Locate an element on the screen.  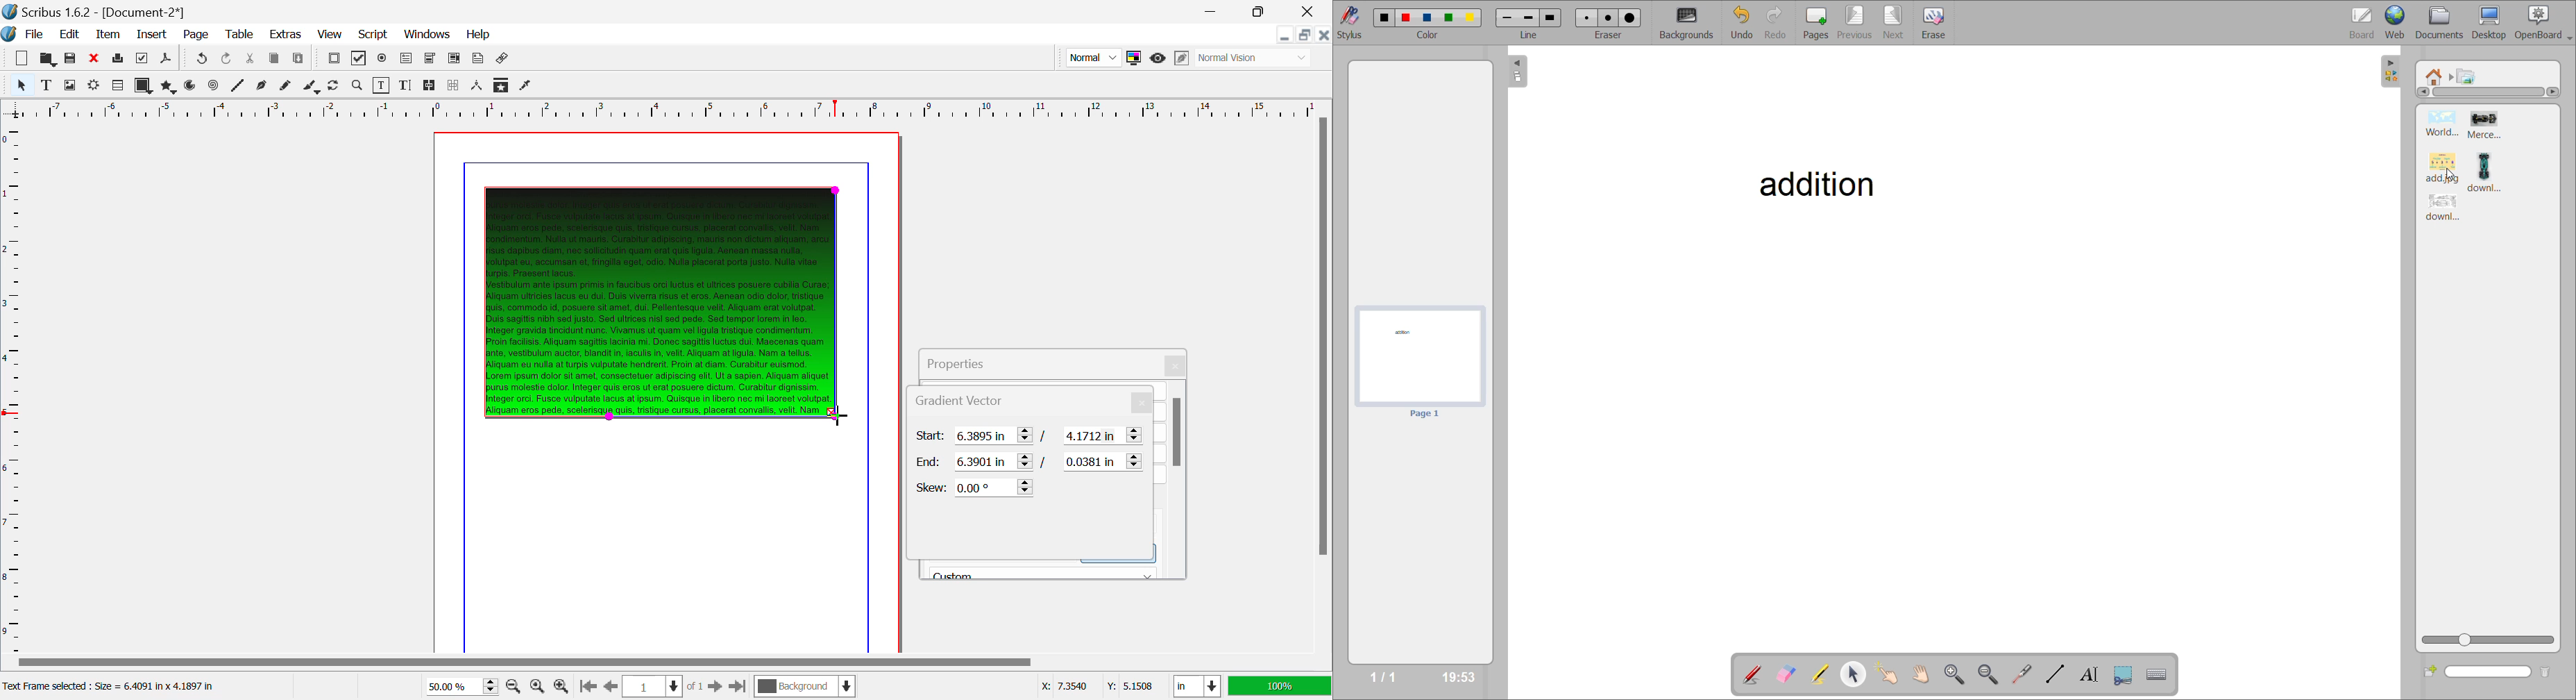
Edit Contents of Frame is located at coordinates (382, 85).